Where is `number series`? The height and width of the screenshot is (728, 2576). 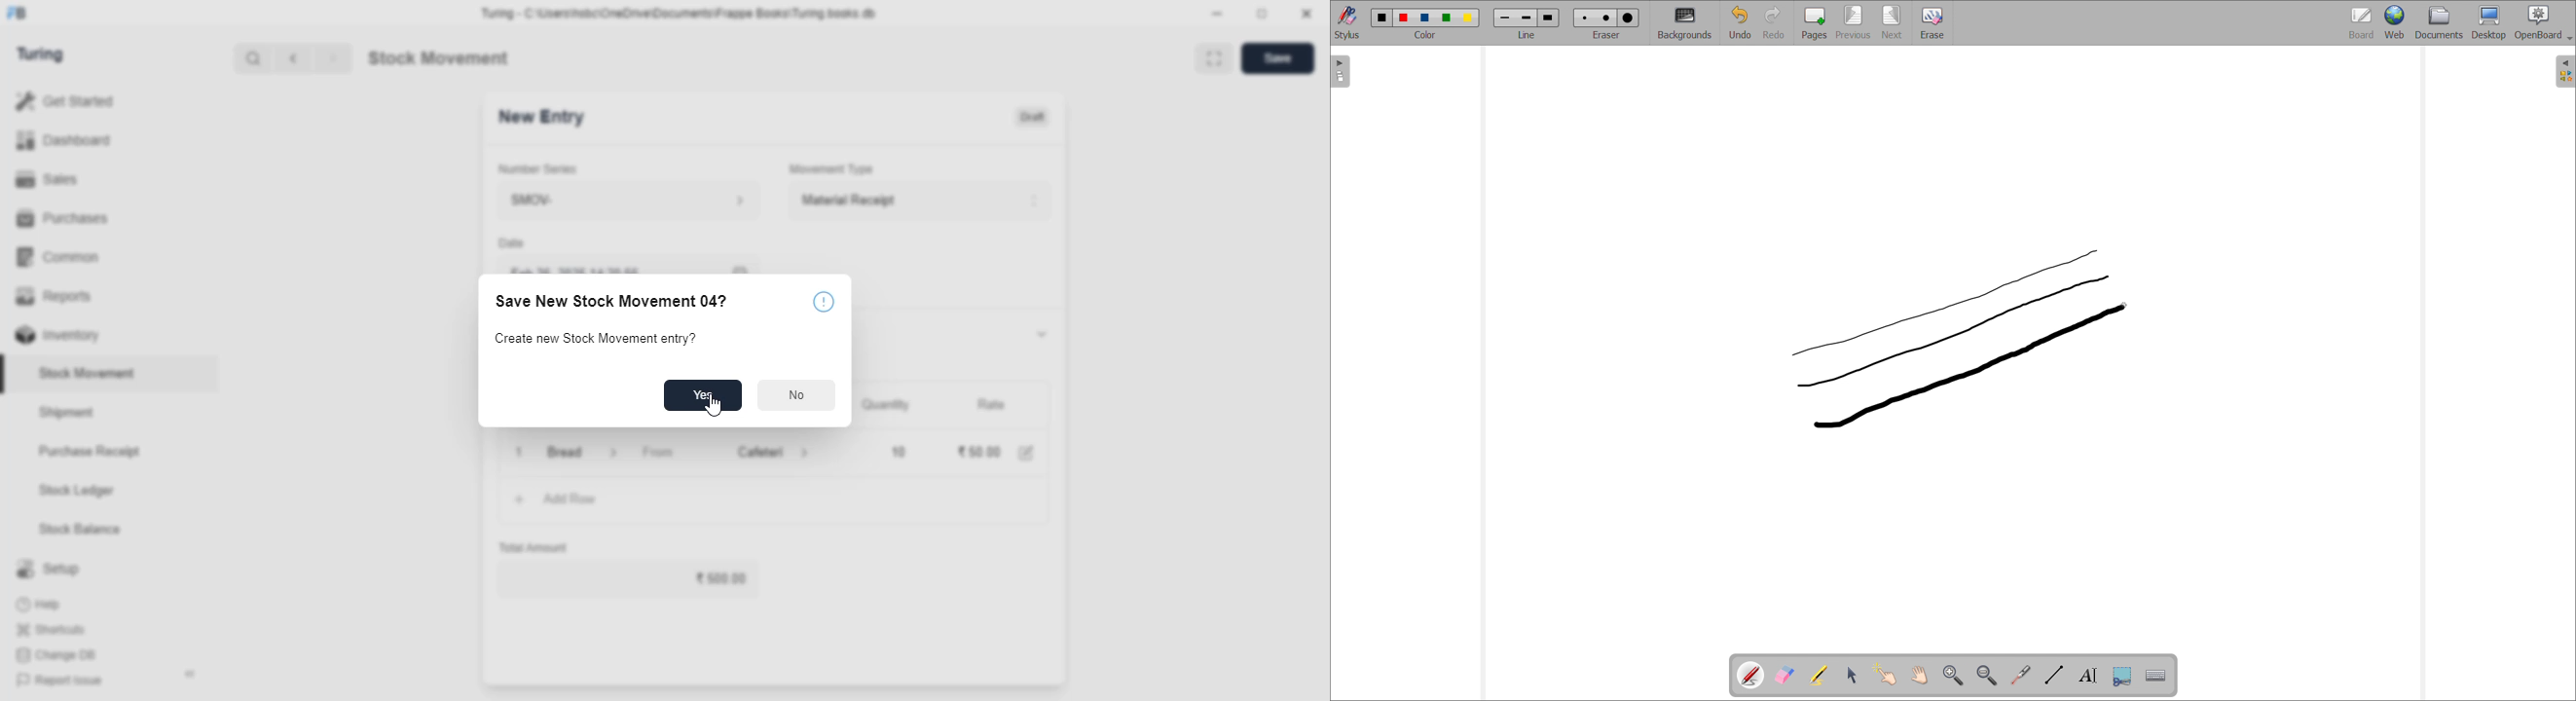 number series is located at coordinates (536, 169).